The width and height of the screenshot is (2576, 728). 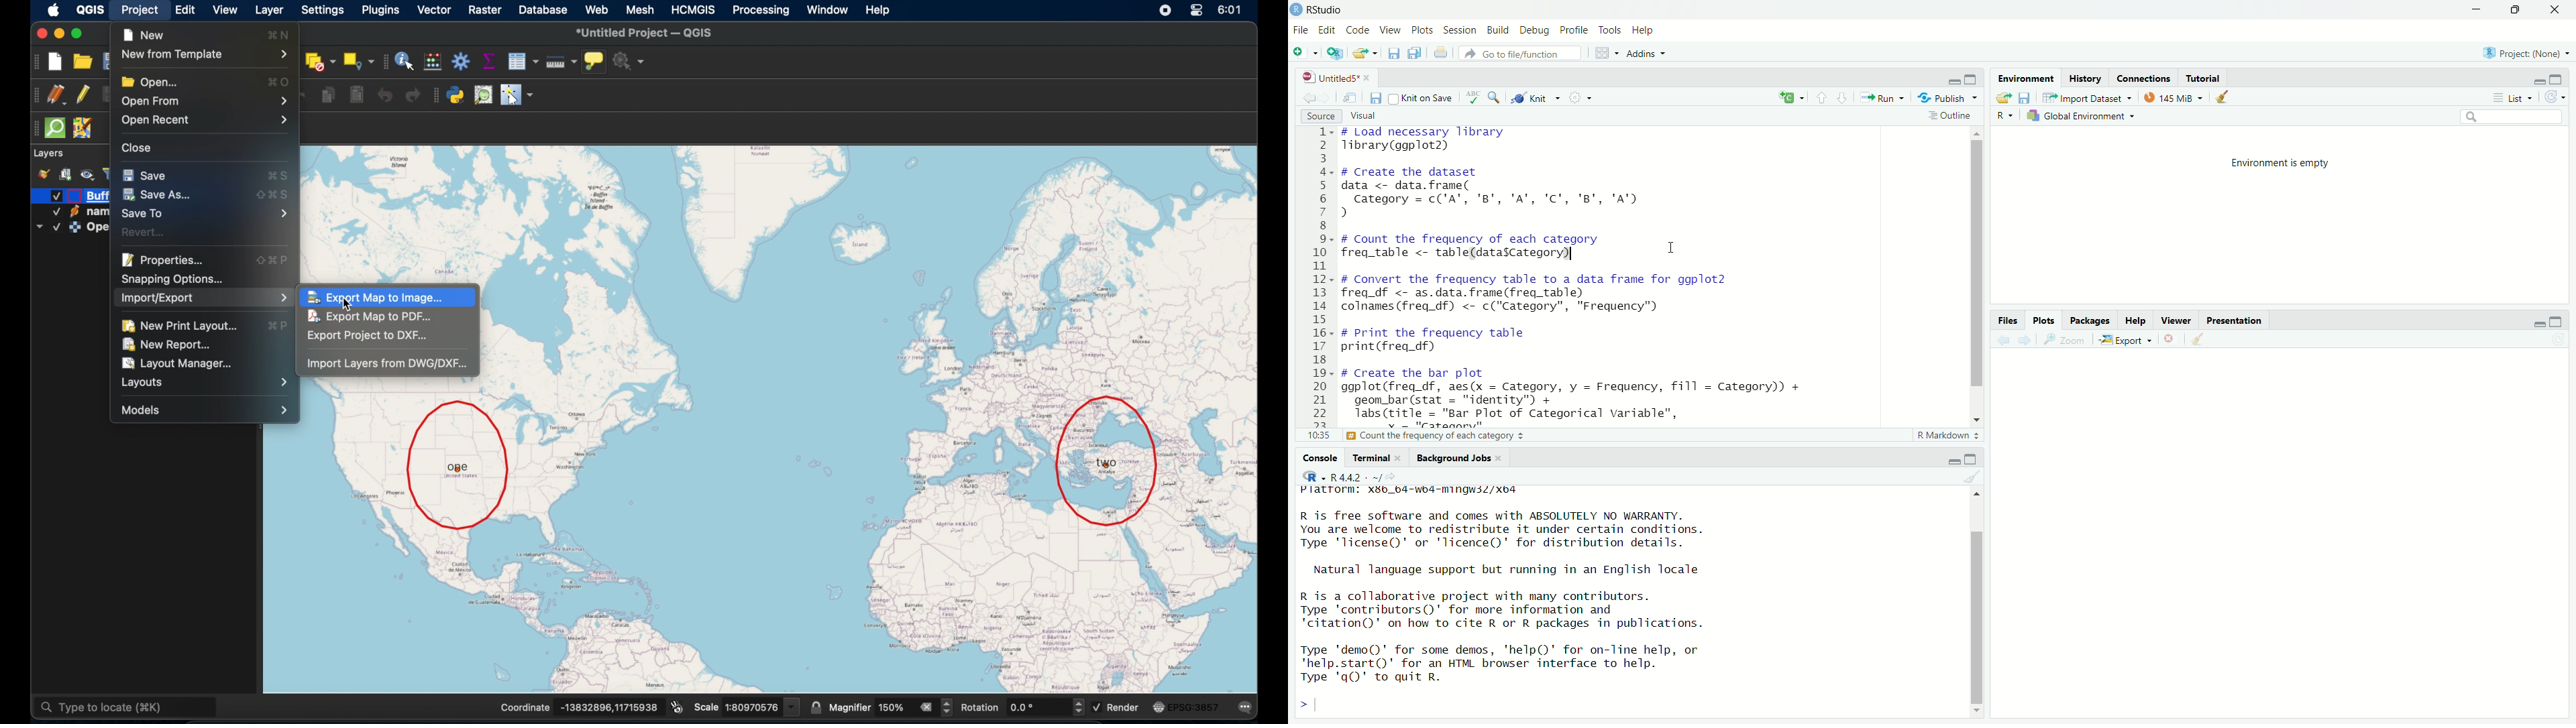 What do you see at coordinates (1334, 54) in the screenshot?
I see `open in new window` at bounding box center [1334, 54].